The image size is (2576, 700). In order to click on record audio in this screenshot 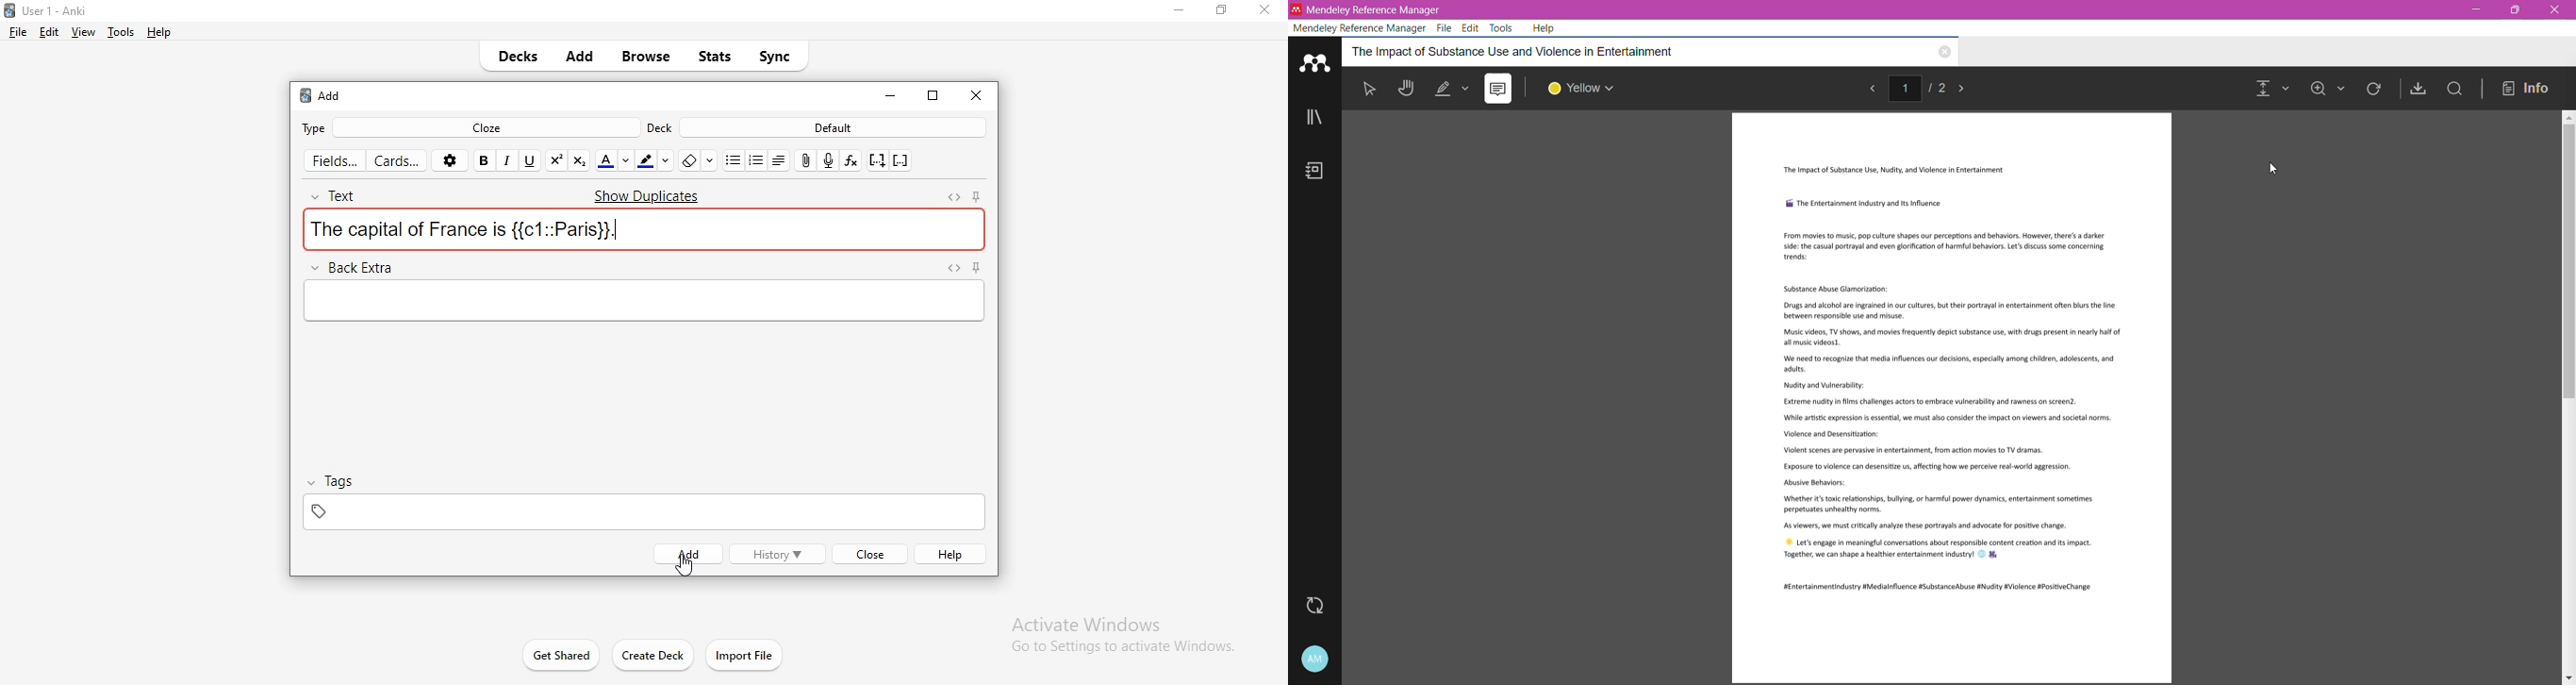, I will do `click(830, 159)`.